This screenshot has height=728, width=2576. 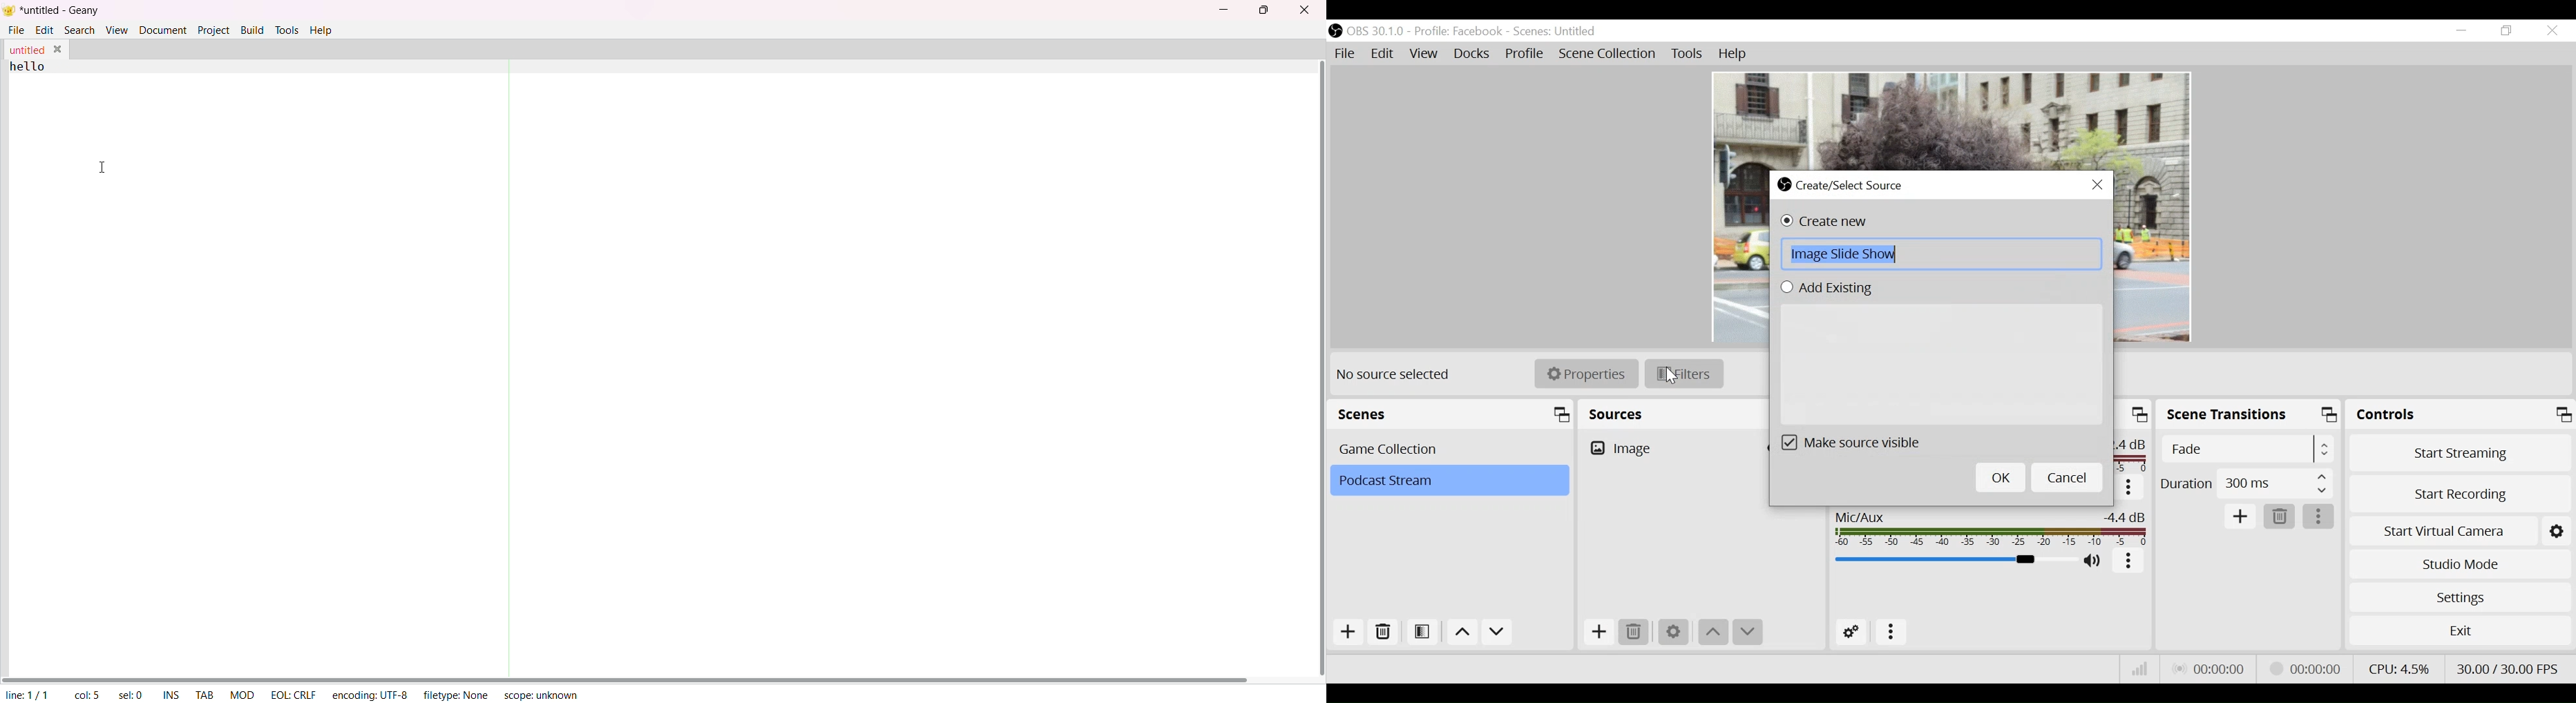 I want to click on Start Virtual Camera, so click(x=2461, y=529).